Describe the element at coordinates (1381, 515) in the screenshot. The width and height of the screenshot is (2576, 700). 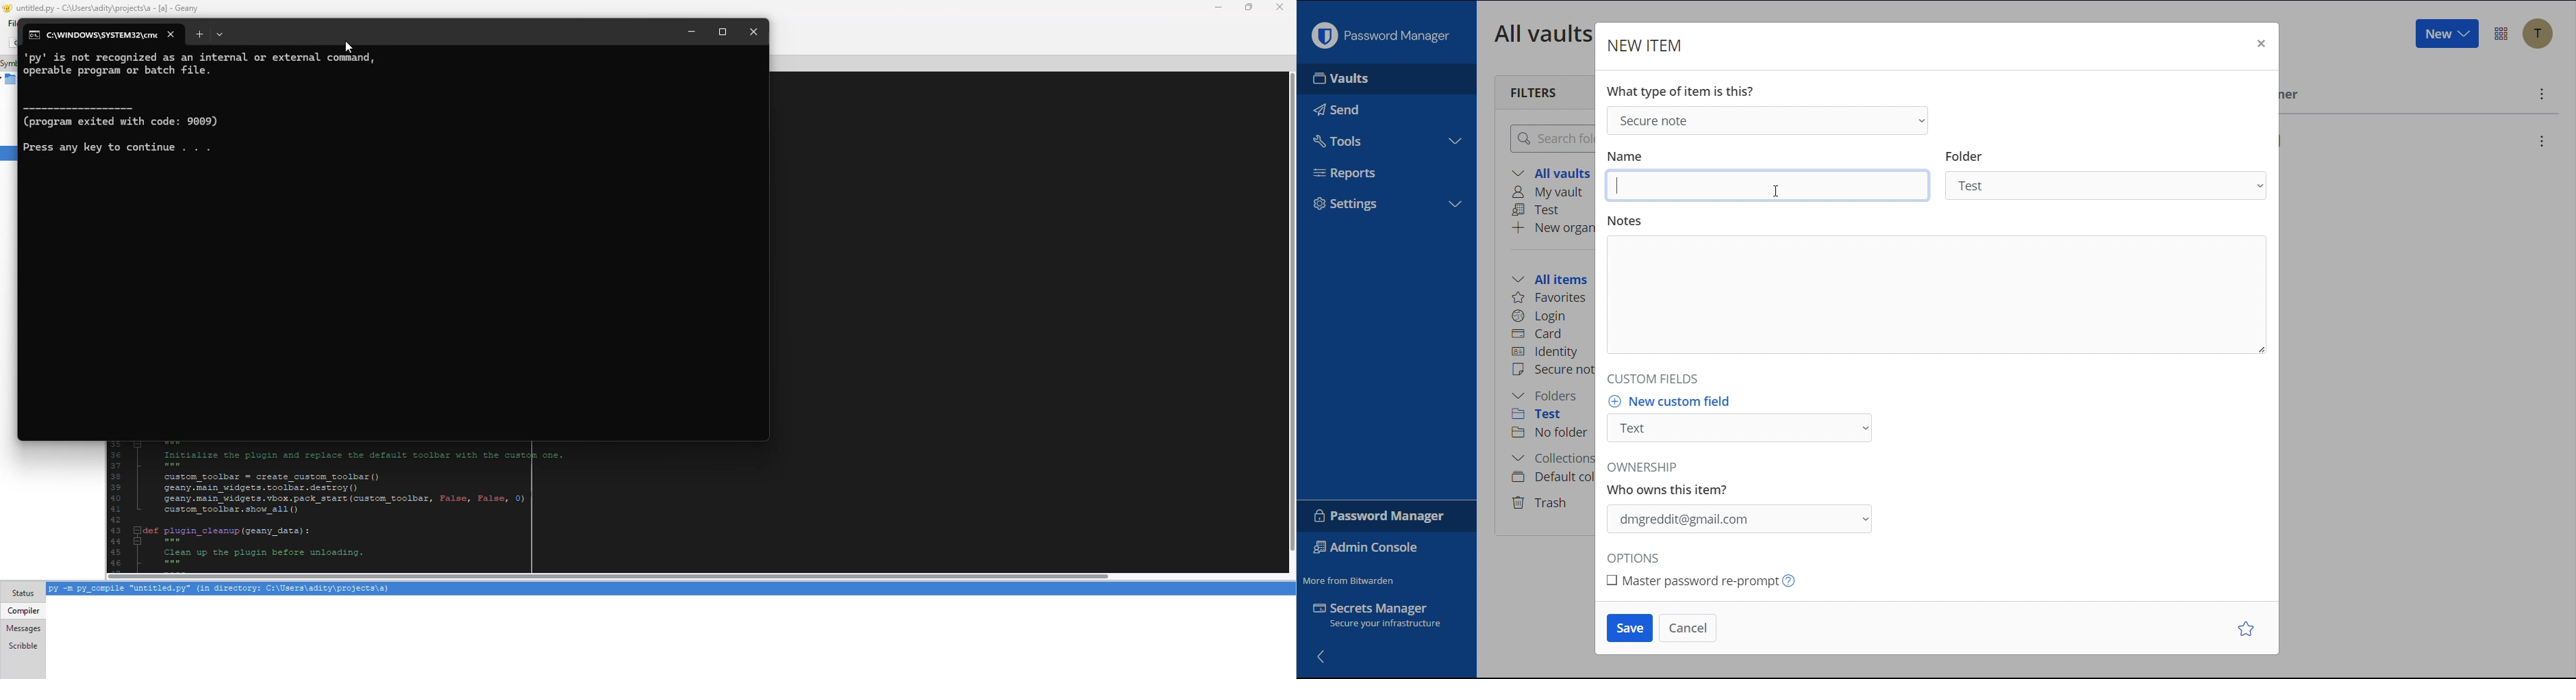
I see `Password Manager` at that location.